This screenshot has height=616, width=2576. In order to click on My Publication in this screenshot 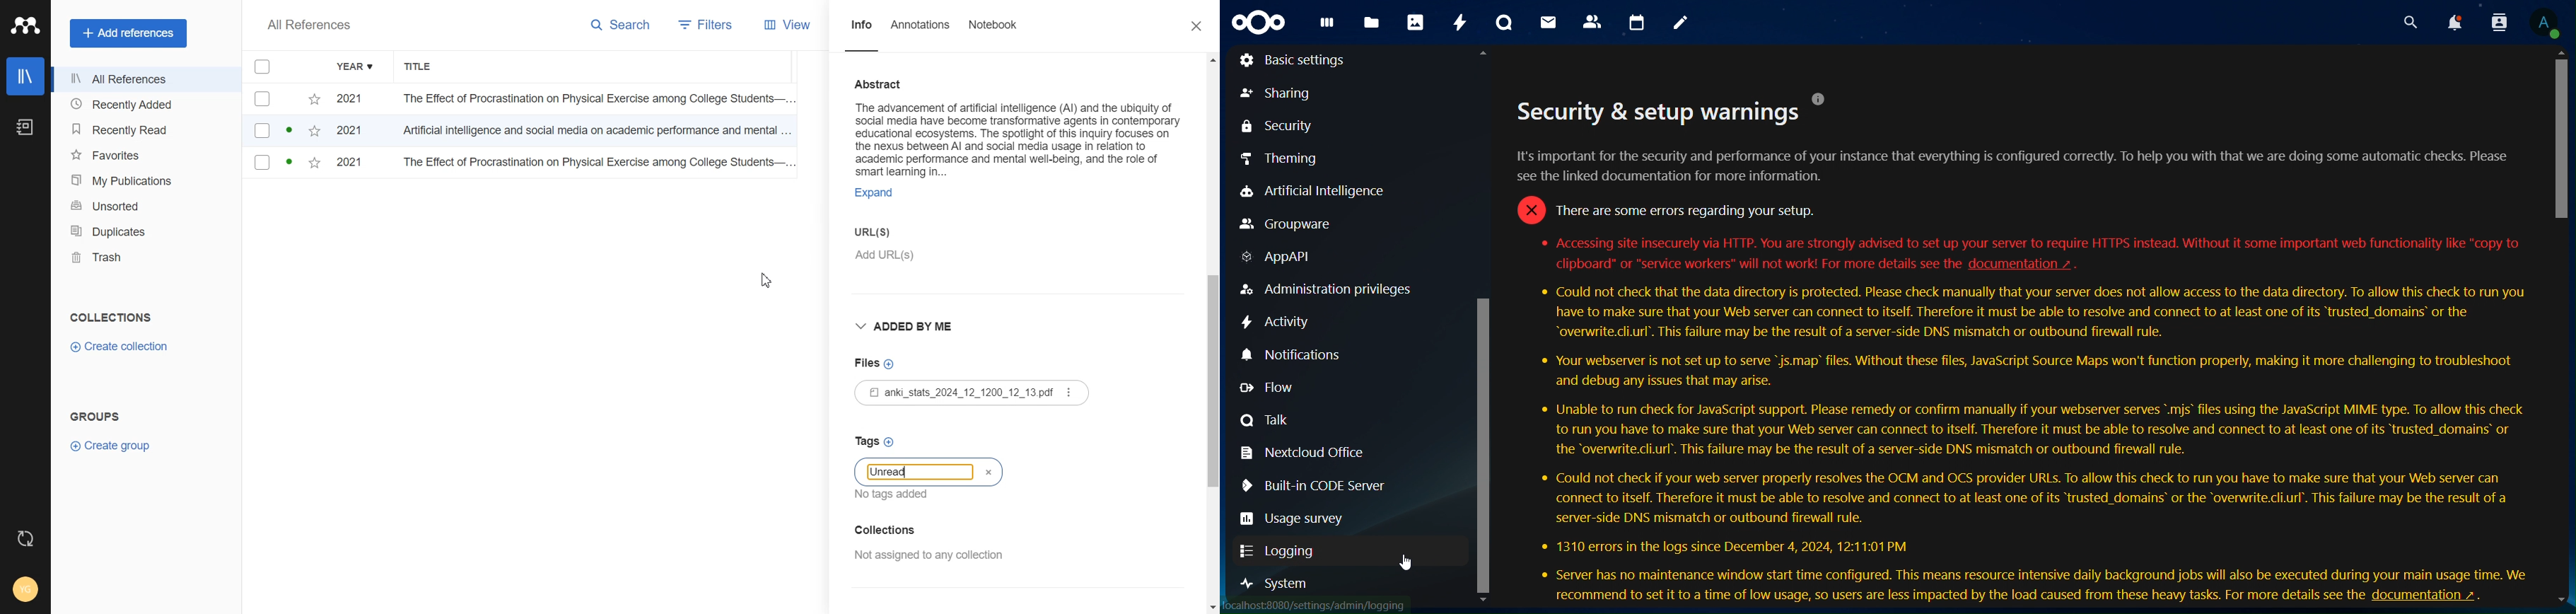, I will do `click(145, 180)`.